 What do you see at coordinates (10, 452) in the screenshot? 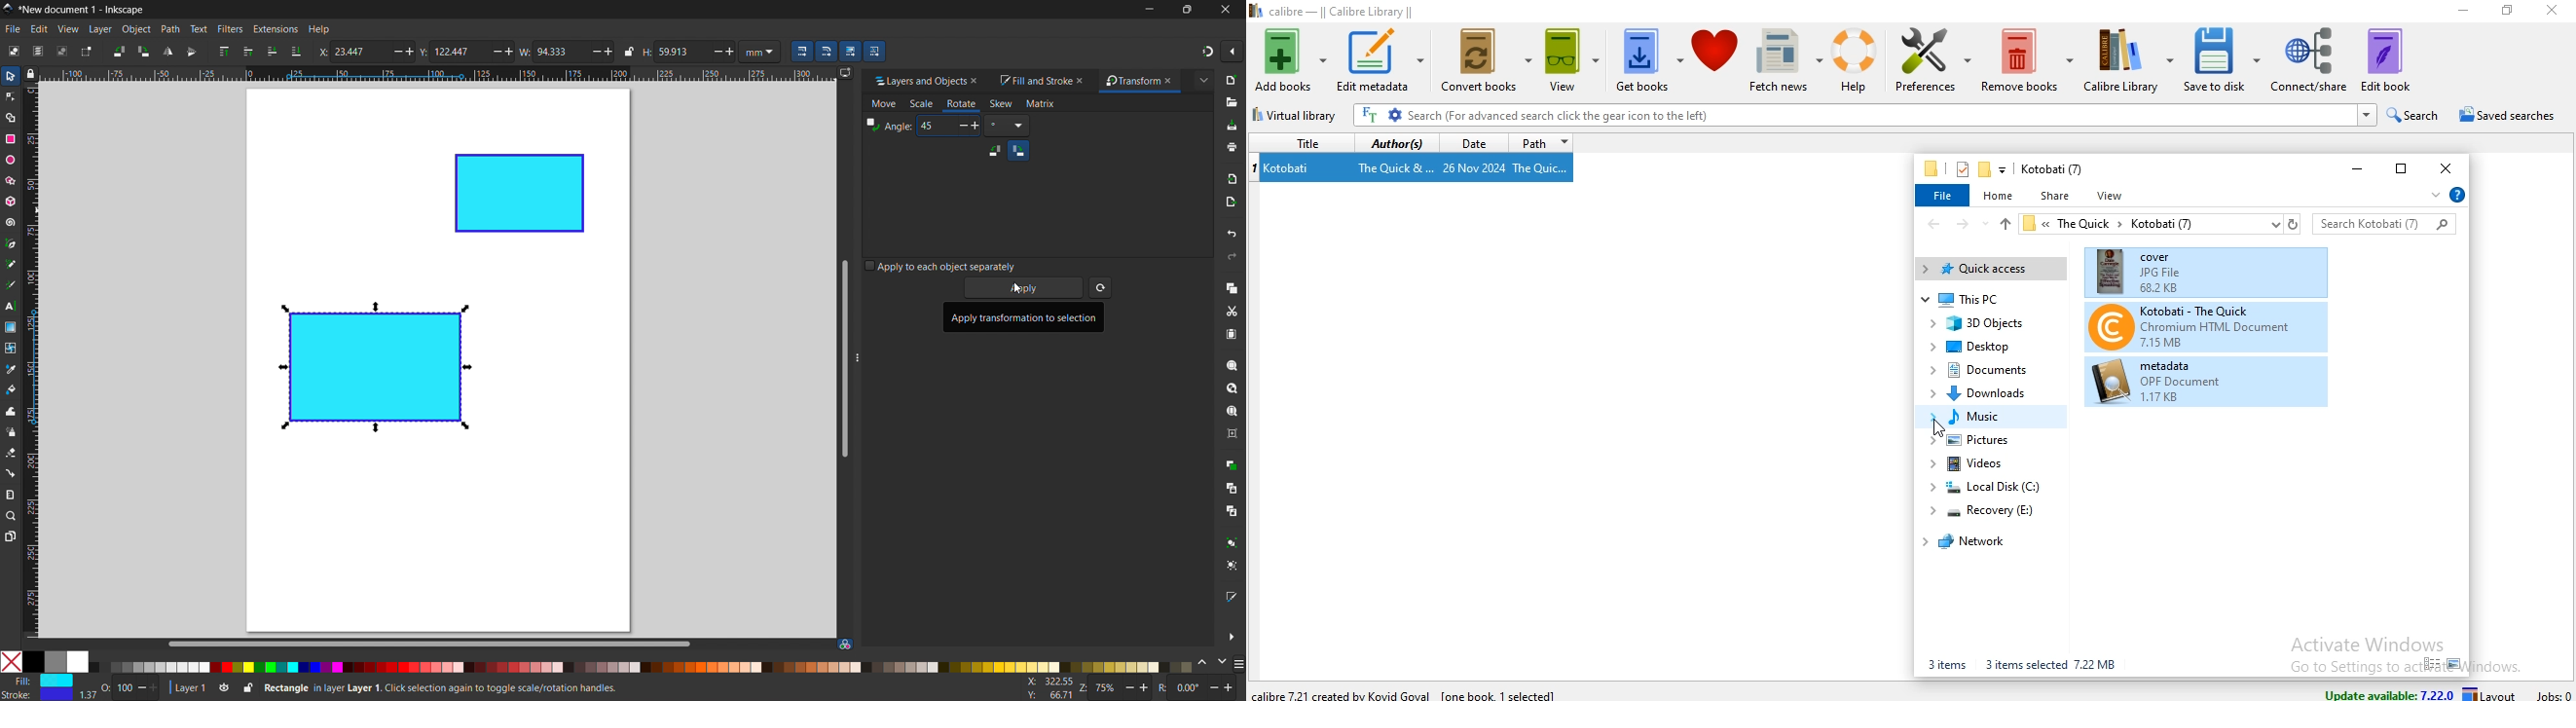
I see `erasor tool` at bounding box center [10, 452].